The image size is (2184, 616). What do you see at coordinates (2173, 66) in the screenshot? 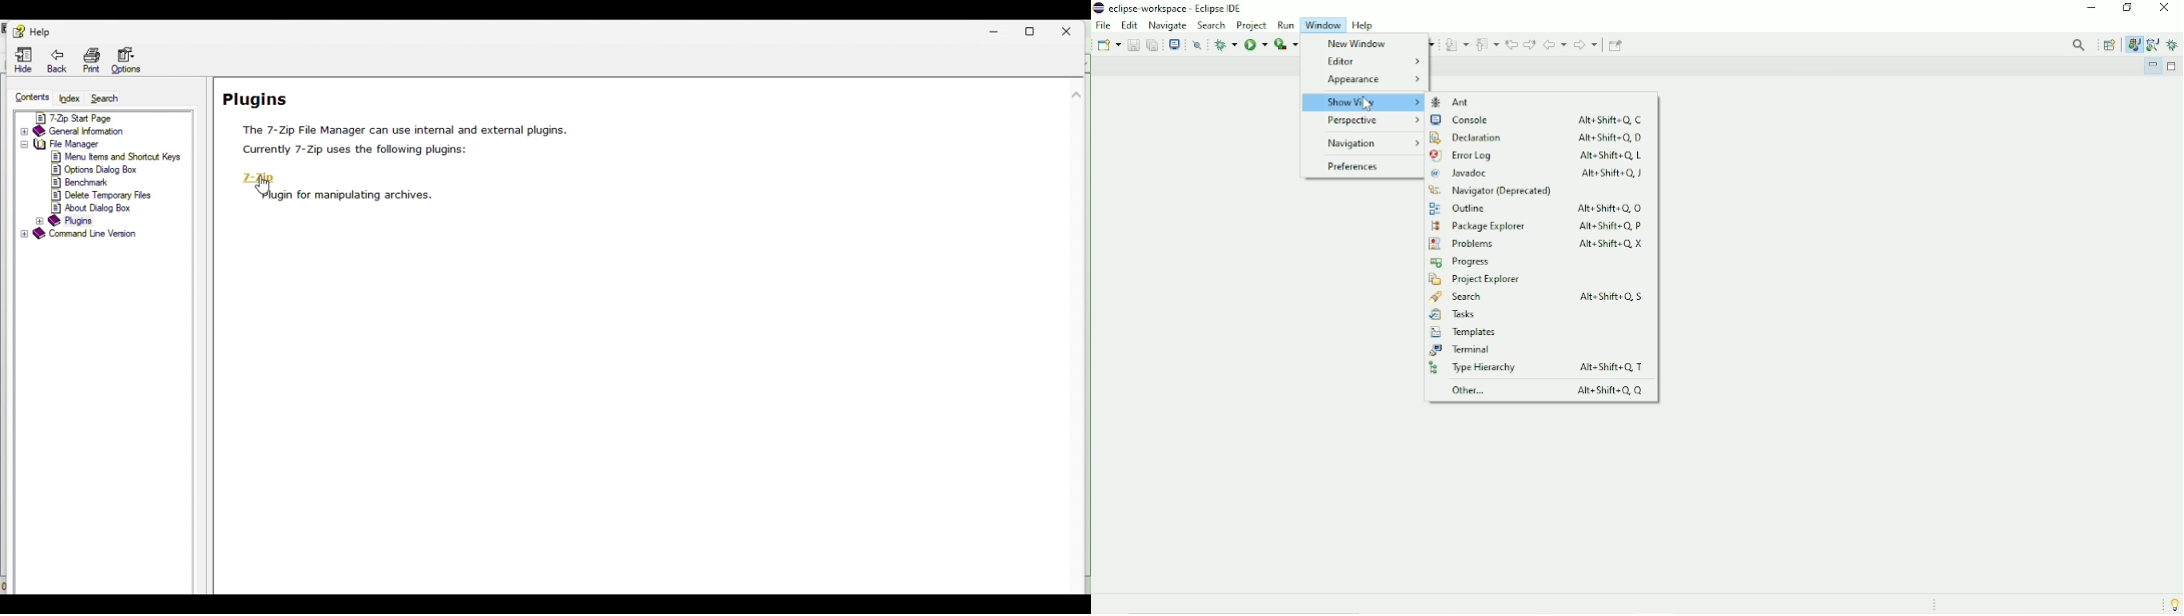
I see `Maximize` at bounding box center [2173, 66].